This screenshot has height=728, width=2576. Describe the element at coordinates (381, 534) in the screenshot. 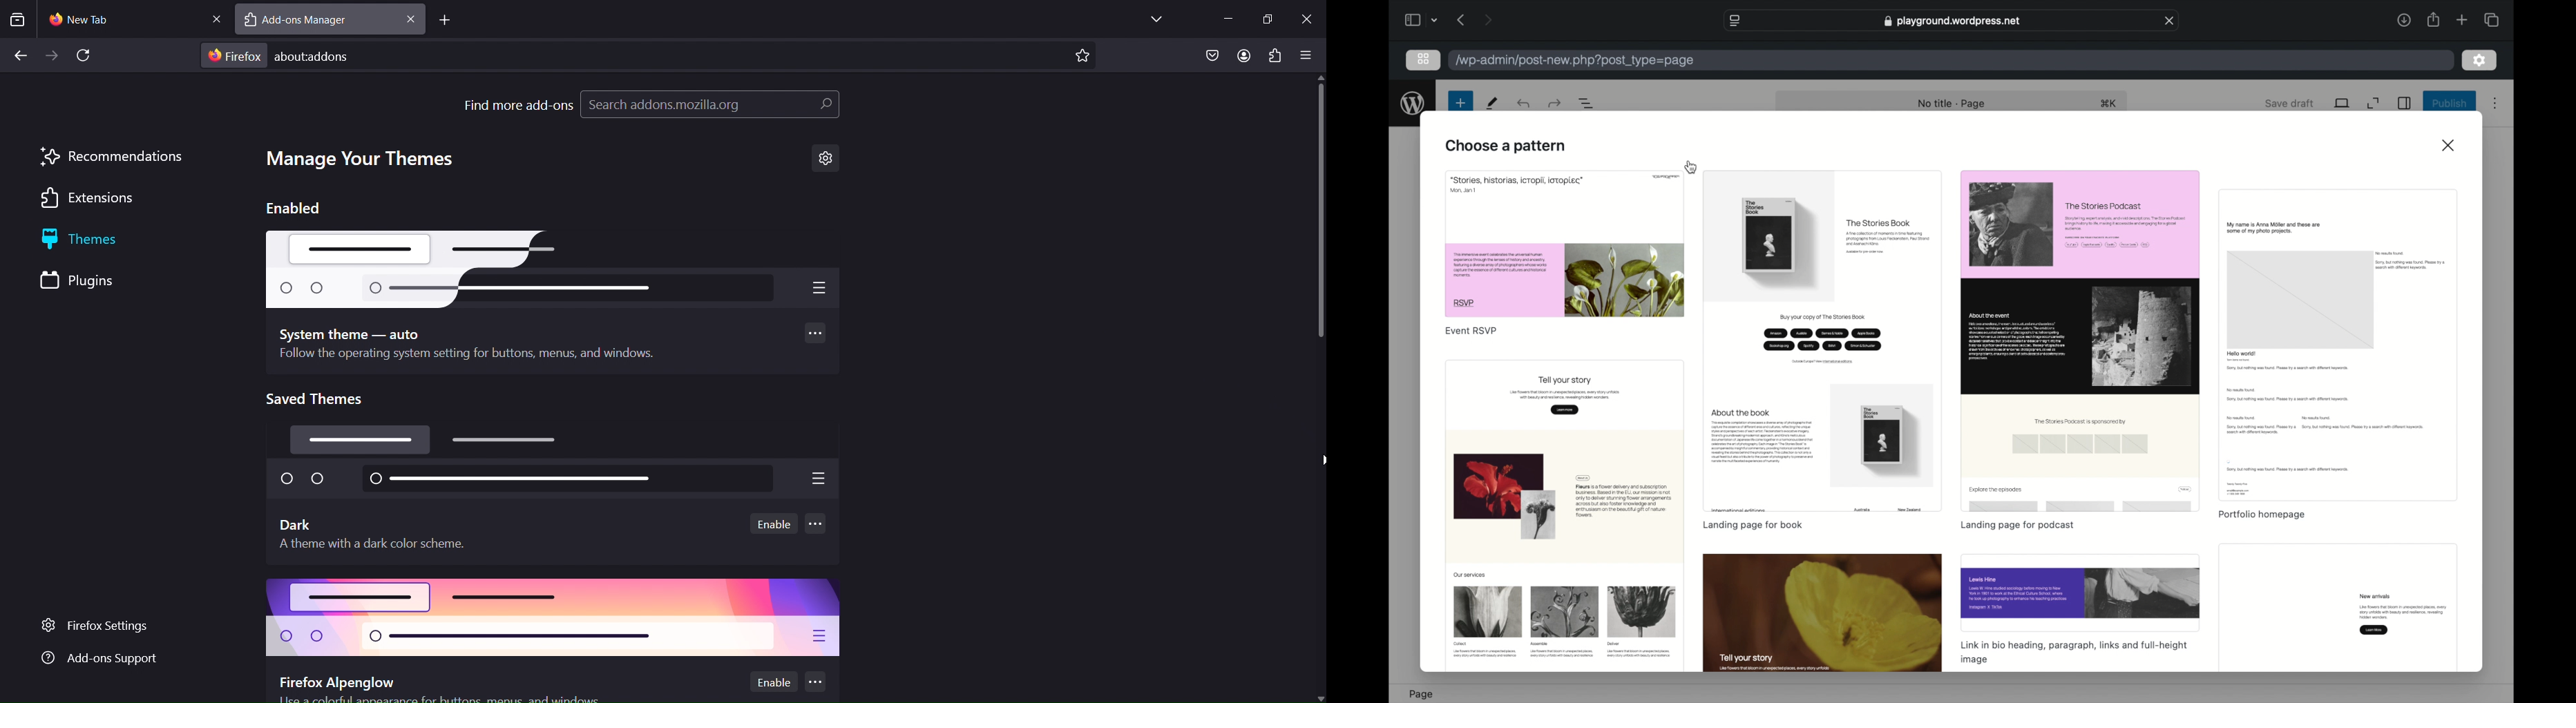

I see `Dark
A theme with a dark color scheme.` at that location.